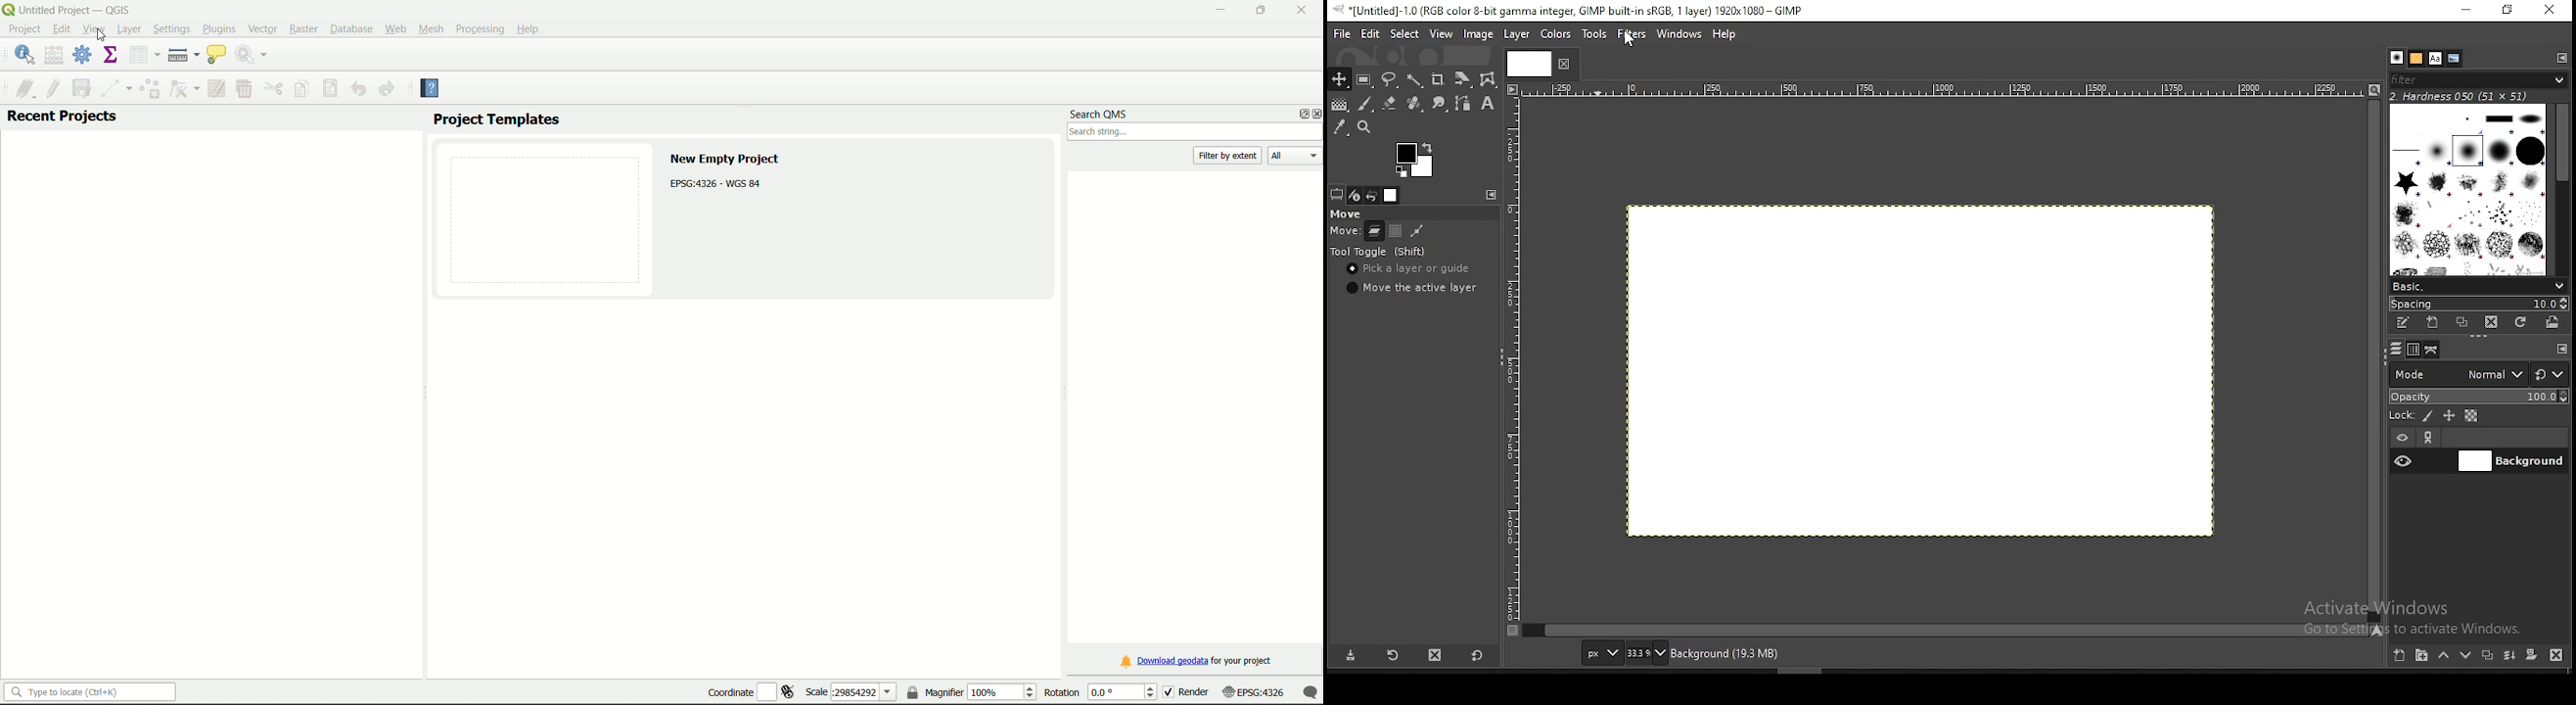  I want to click on minimize/maximize, so click(1260, 10).